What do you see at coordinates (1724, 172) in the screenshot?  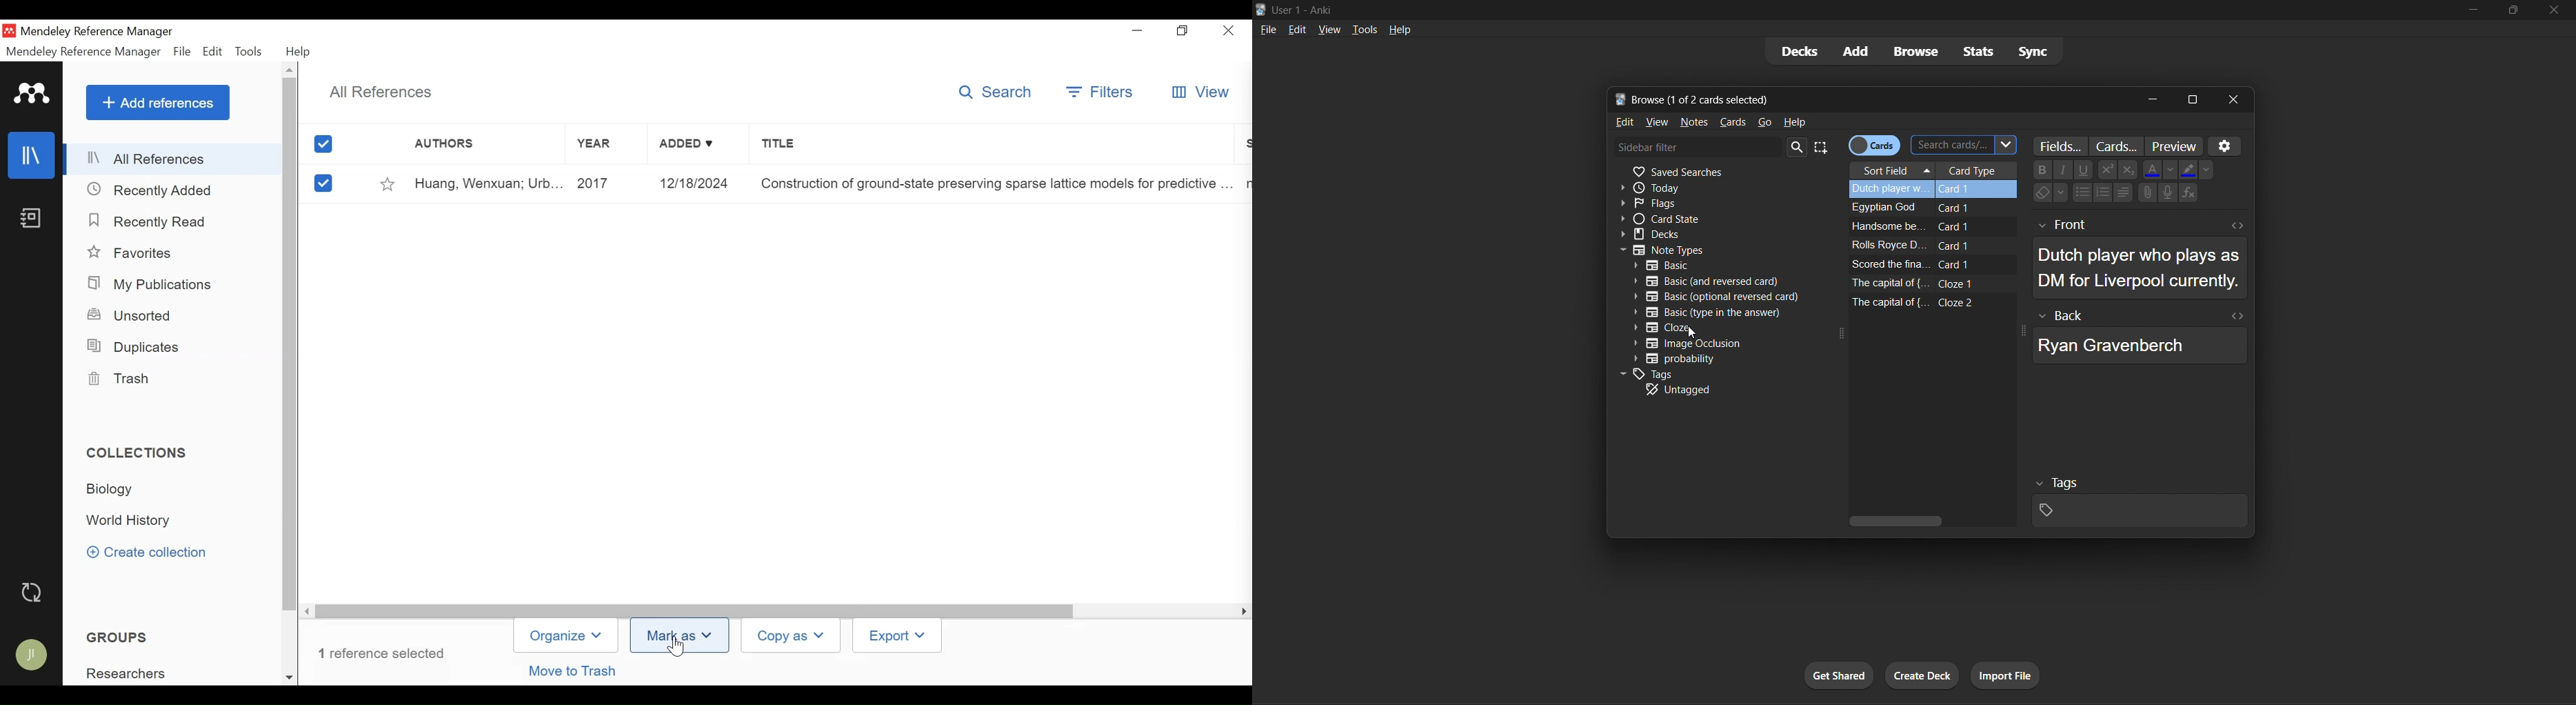 I see `saved searches` at bounding box center [1724, 172].